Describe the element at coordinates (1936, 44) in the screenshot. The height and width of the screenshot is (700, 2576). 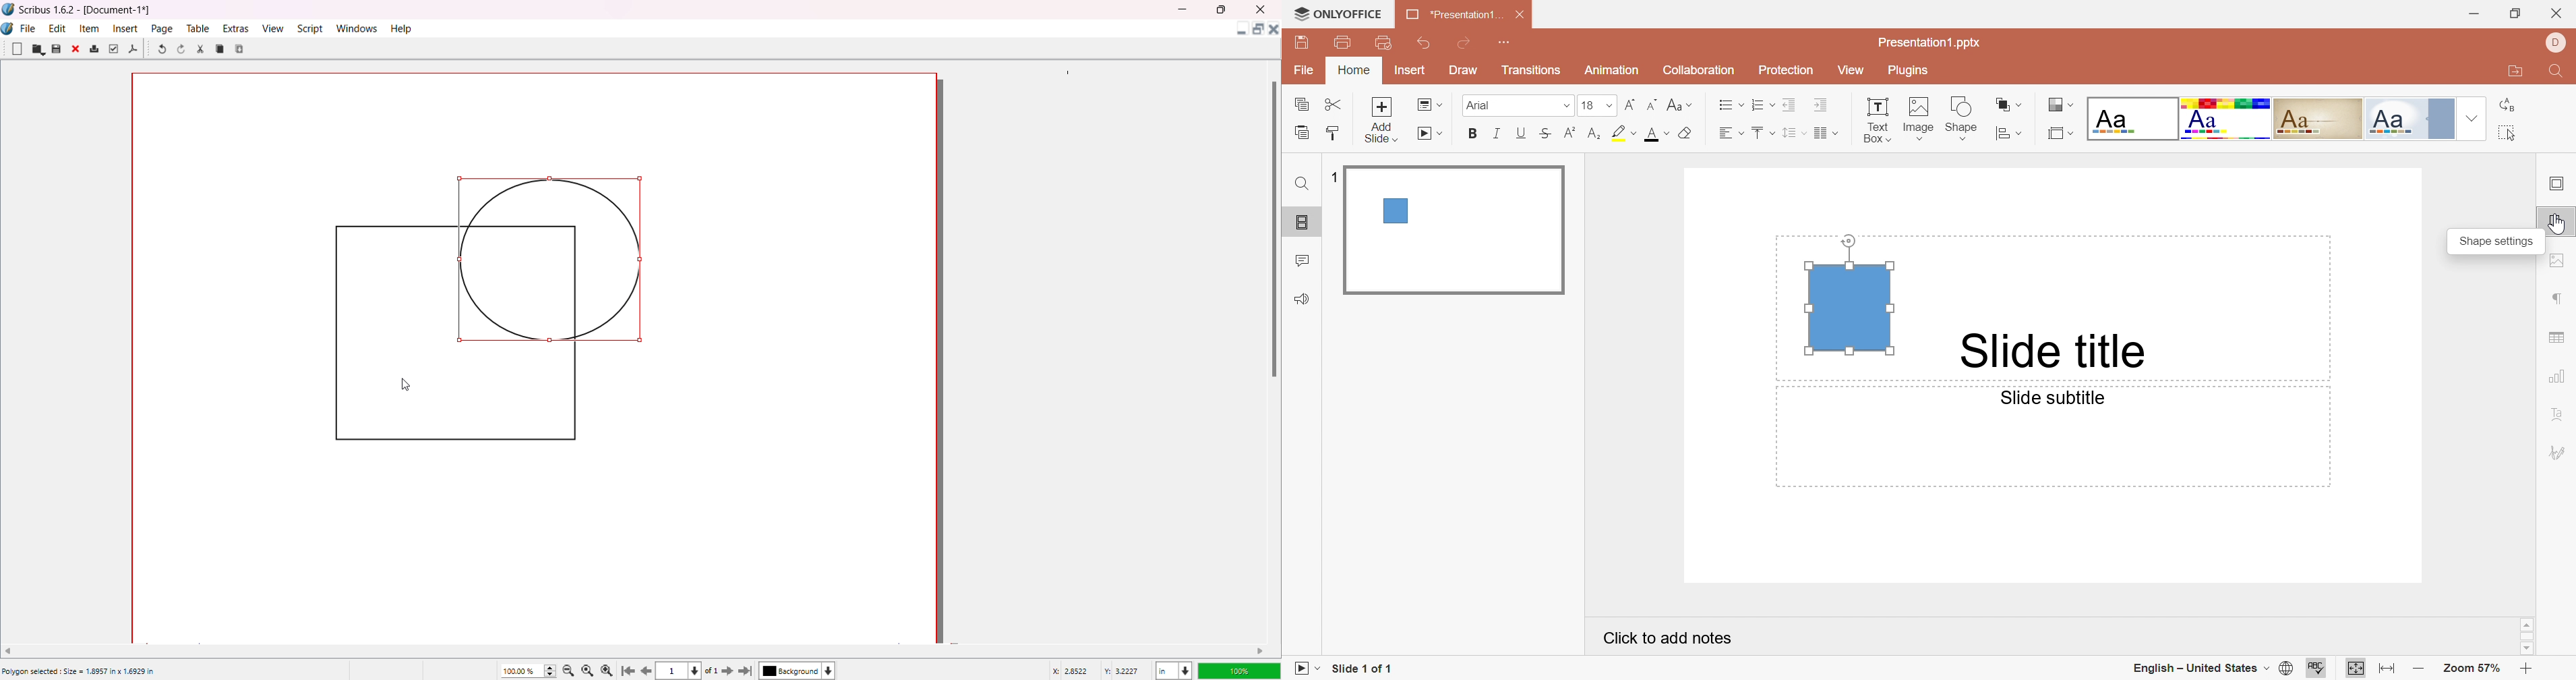
I see `Presentation1.pptx` at that location.